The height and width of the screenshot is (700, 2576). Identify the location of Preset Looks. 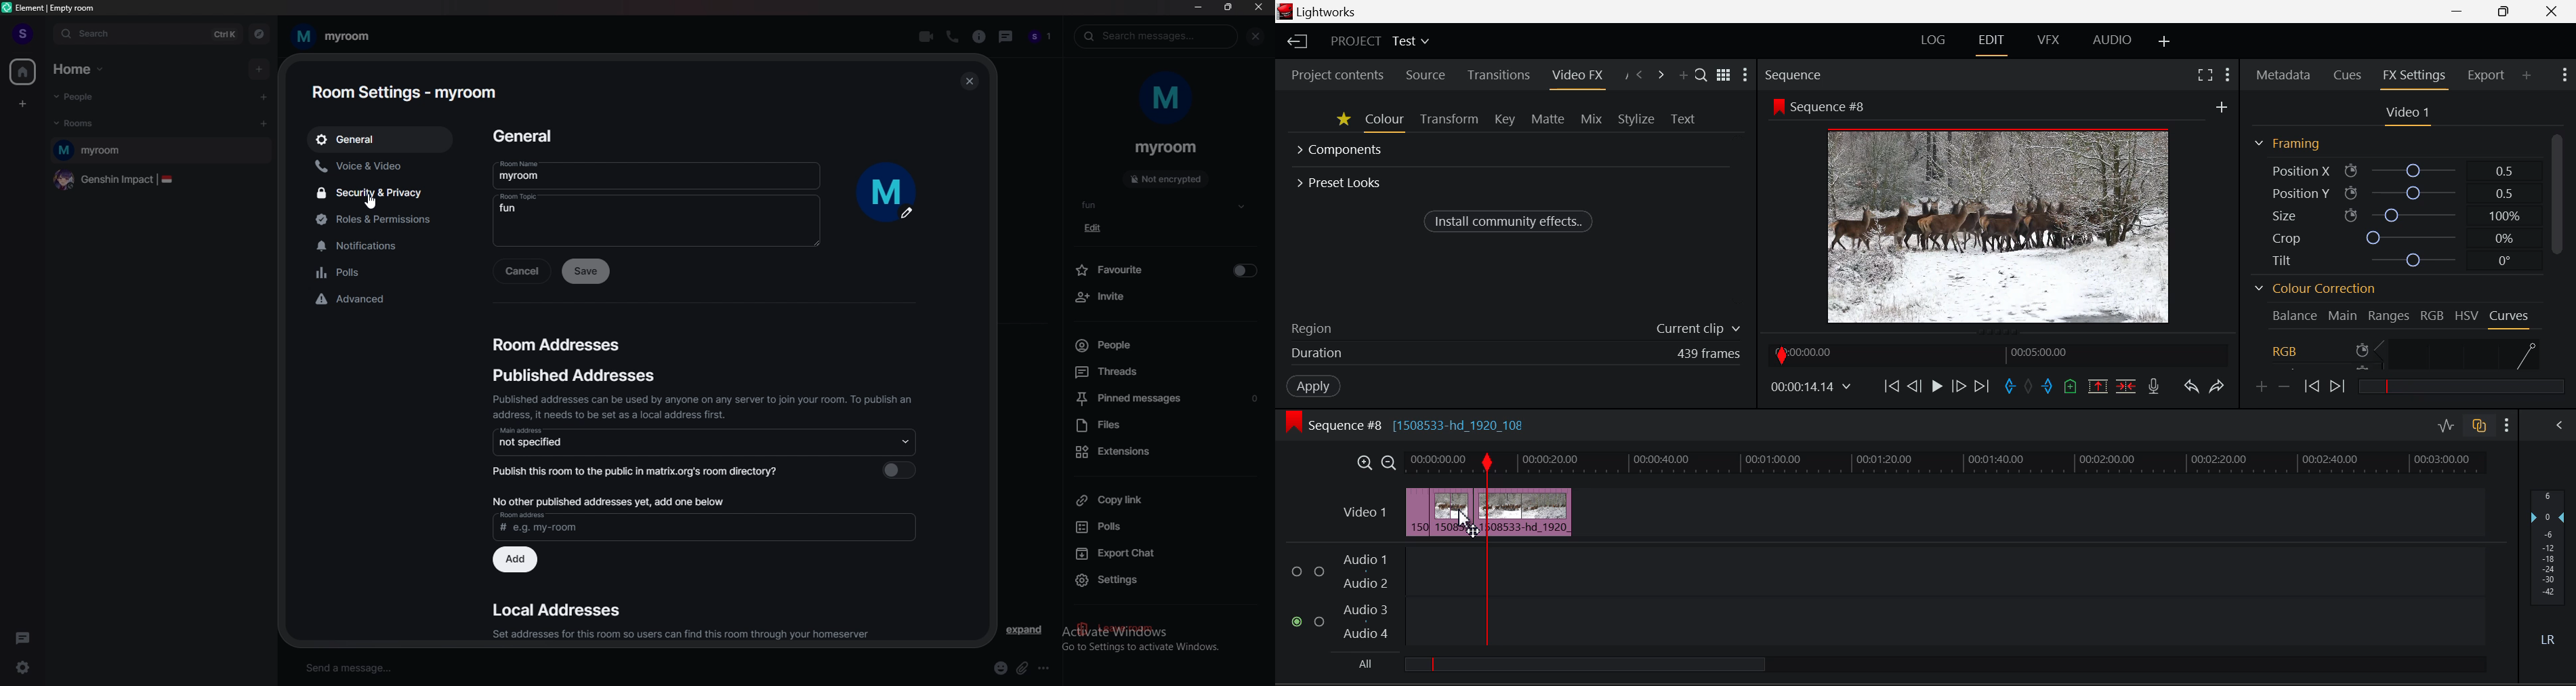
(1341, 181).